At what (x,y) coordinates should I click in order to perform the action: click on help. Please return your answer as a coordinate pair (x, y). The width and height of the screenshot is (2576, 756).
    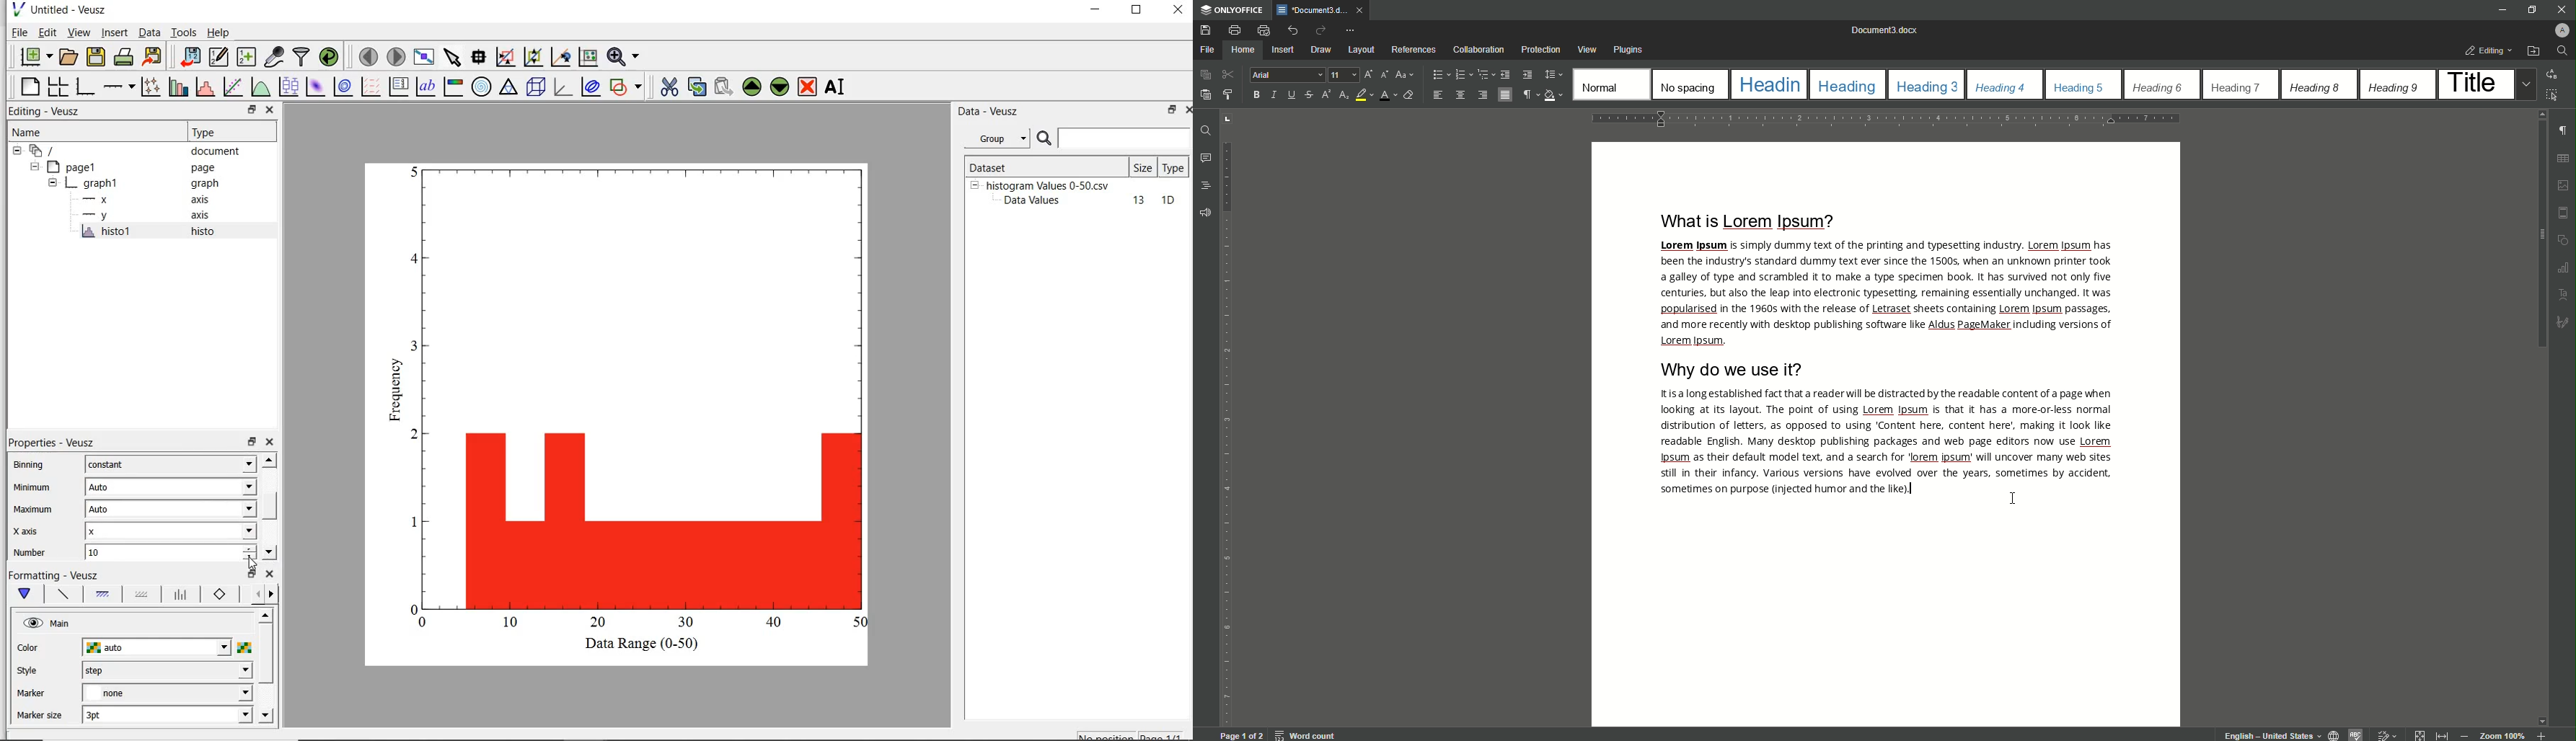
    Looking at the image, I should click on (221, 33).